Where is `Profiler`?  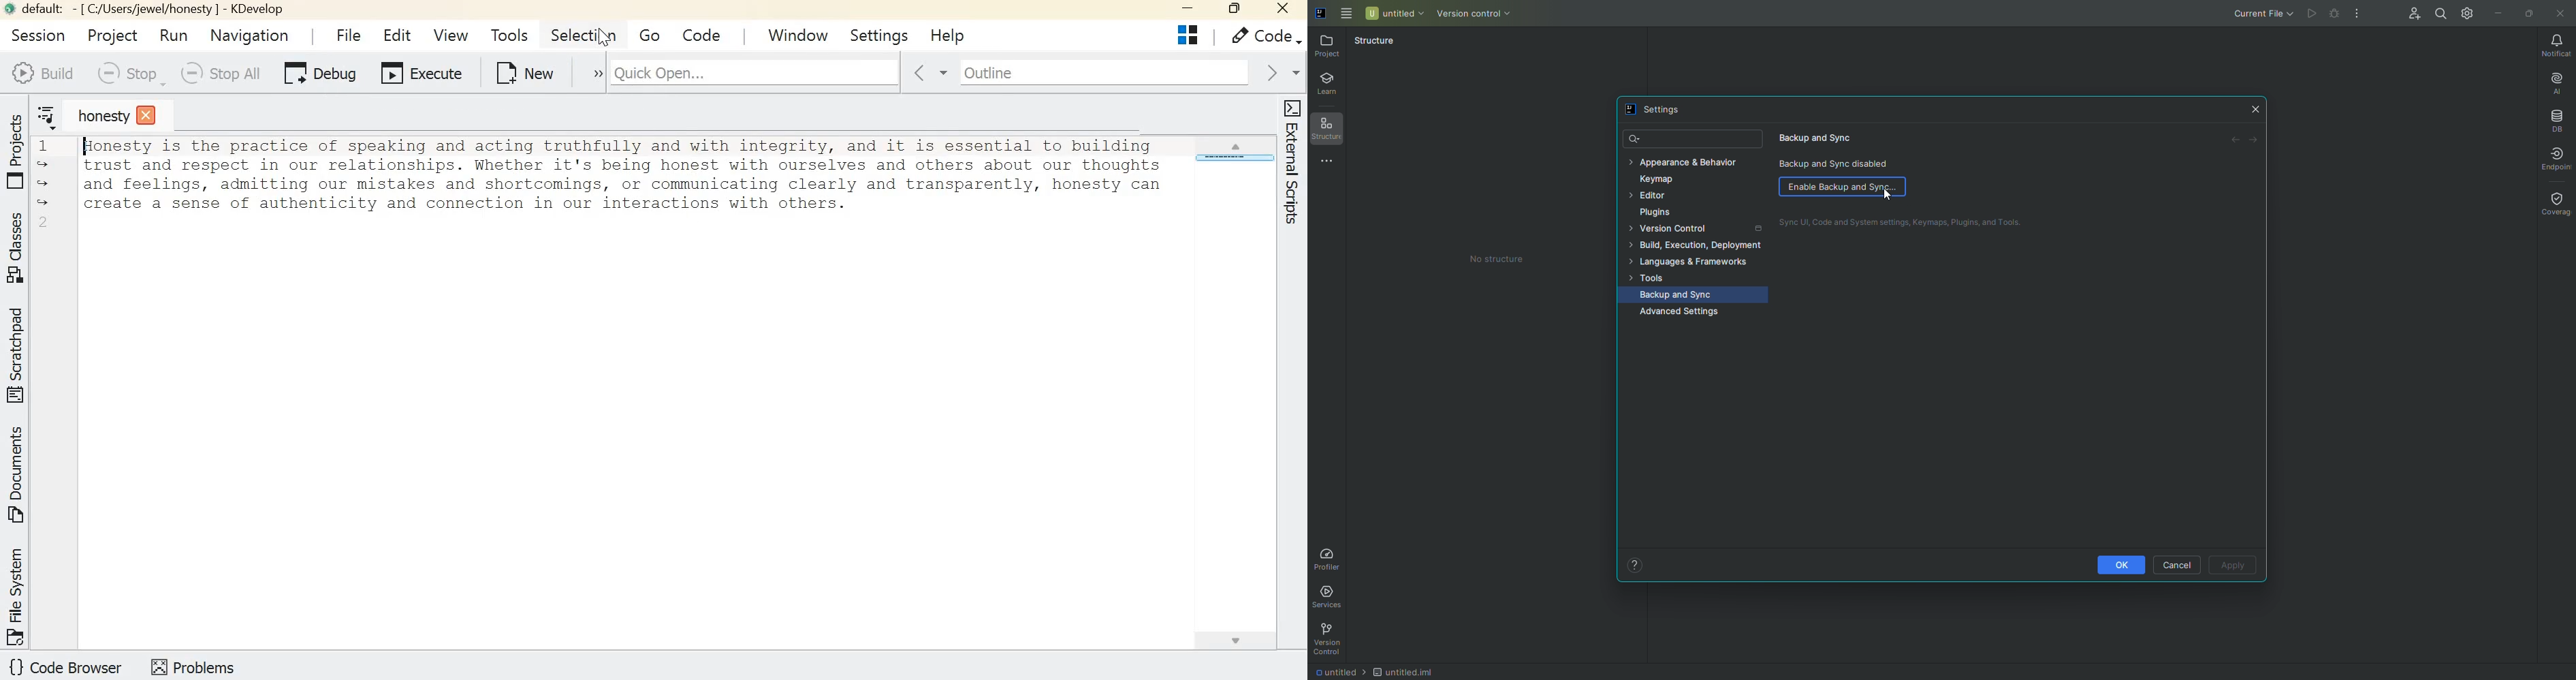
Profiler is located at coordinates (1327, 556).